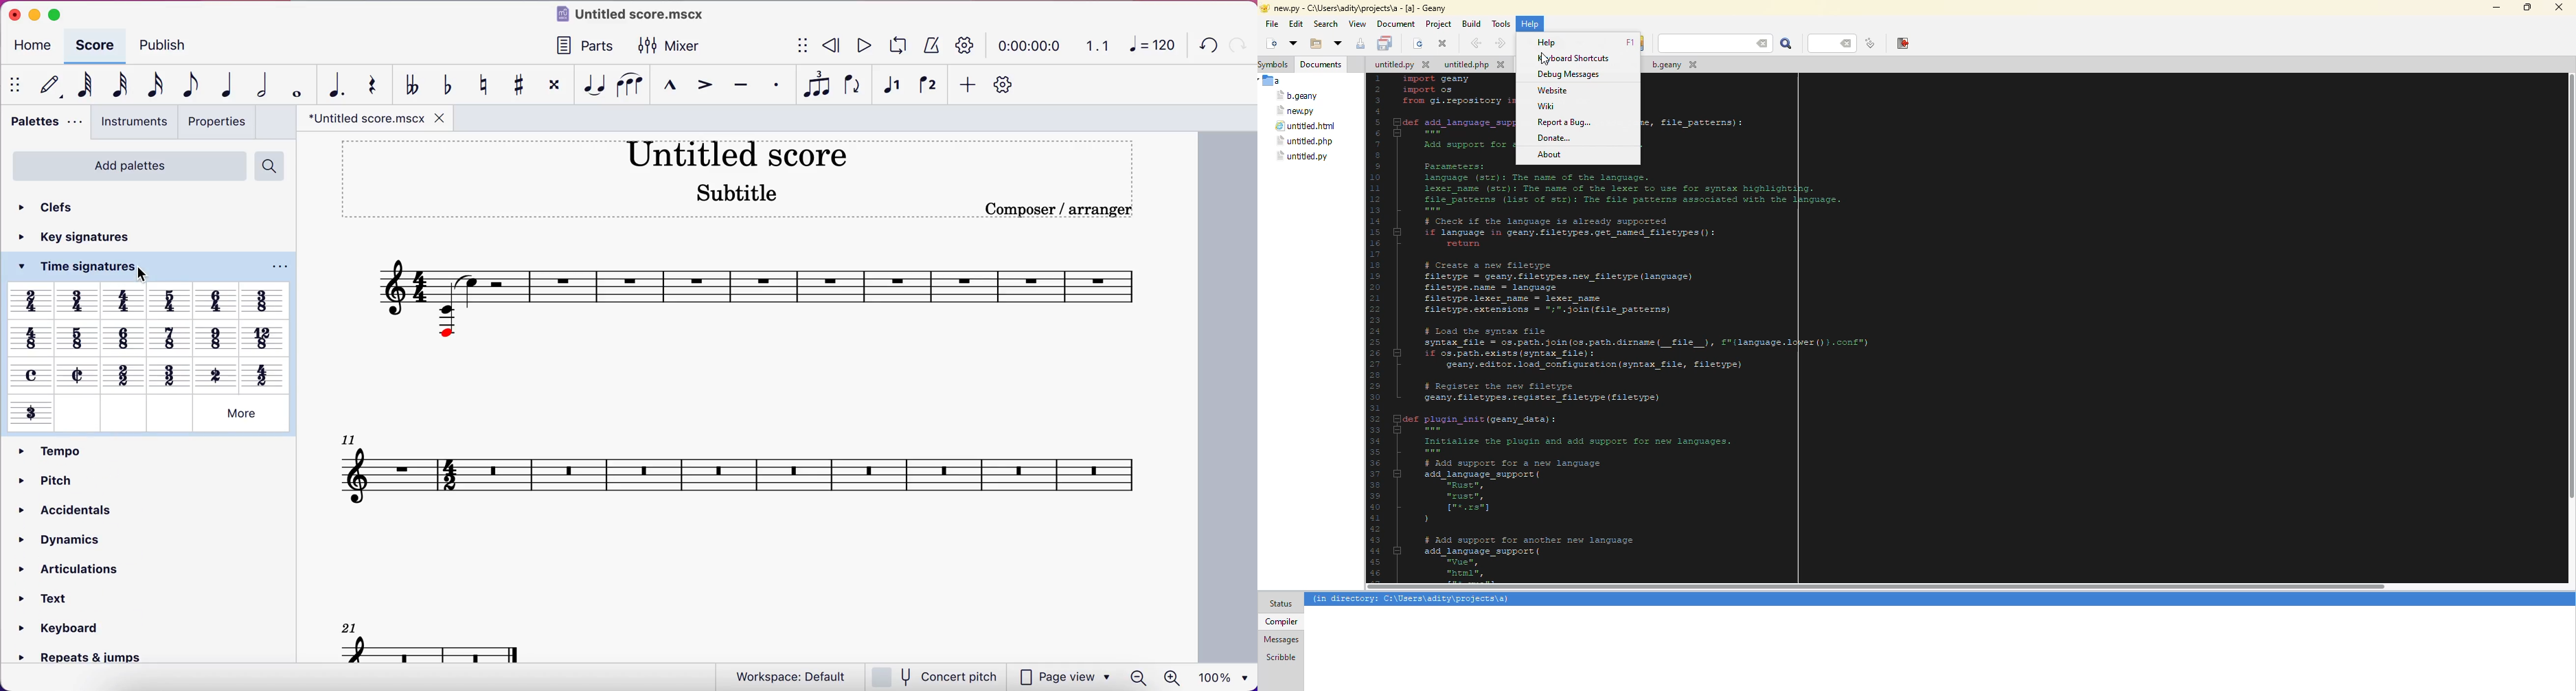 The width and height of the screenshot is (2576, 700). I want to click on messages, so click(1281, 639).